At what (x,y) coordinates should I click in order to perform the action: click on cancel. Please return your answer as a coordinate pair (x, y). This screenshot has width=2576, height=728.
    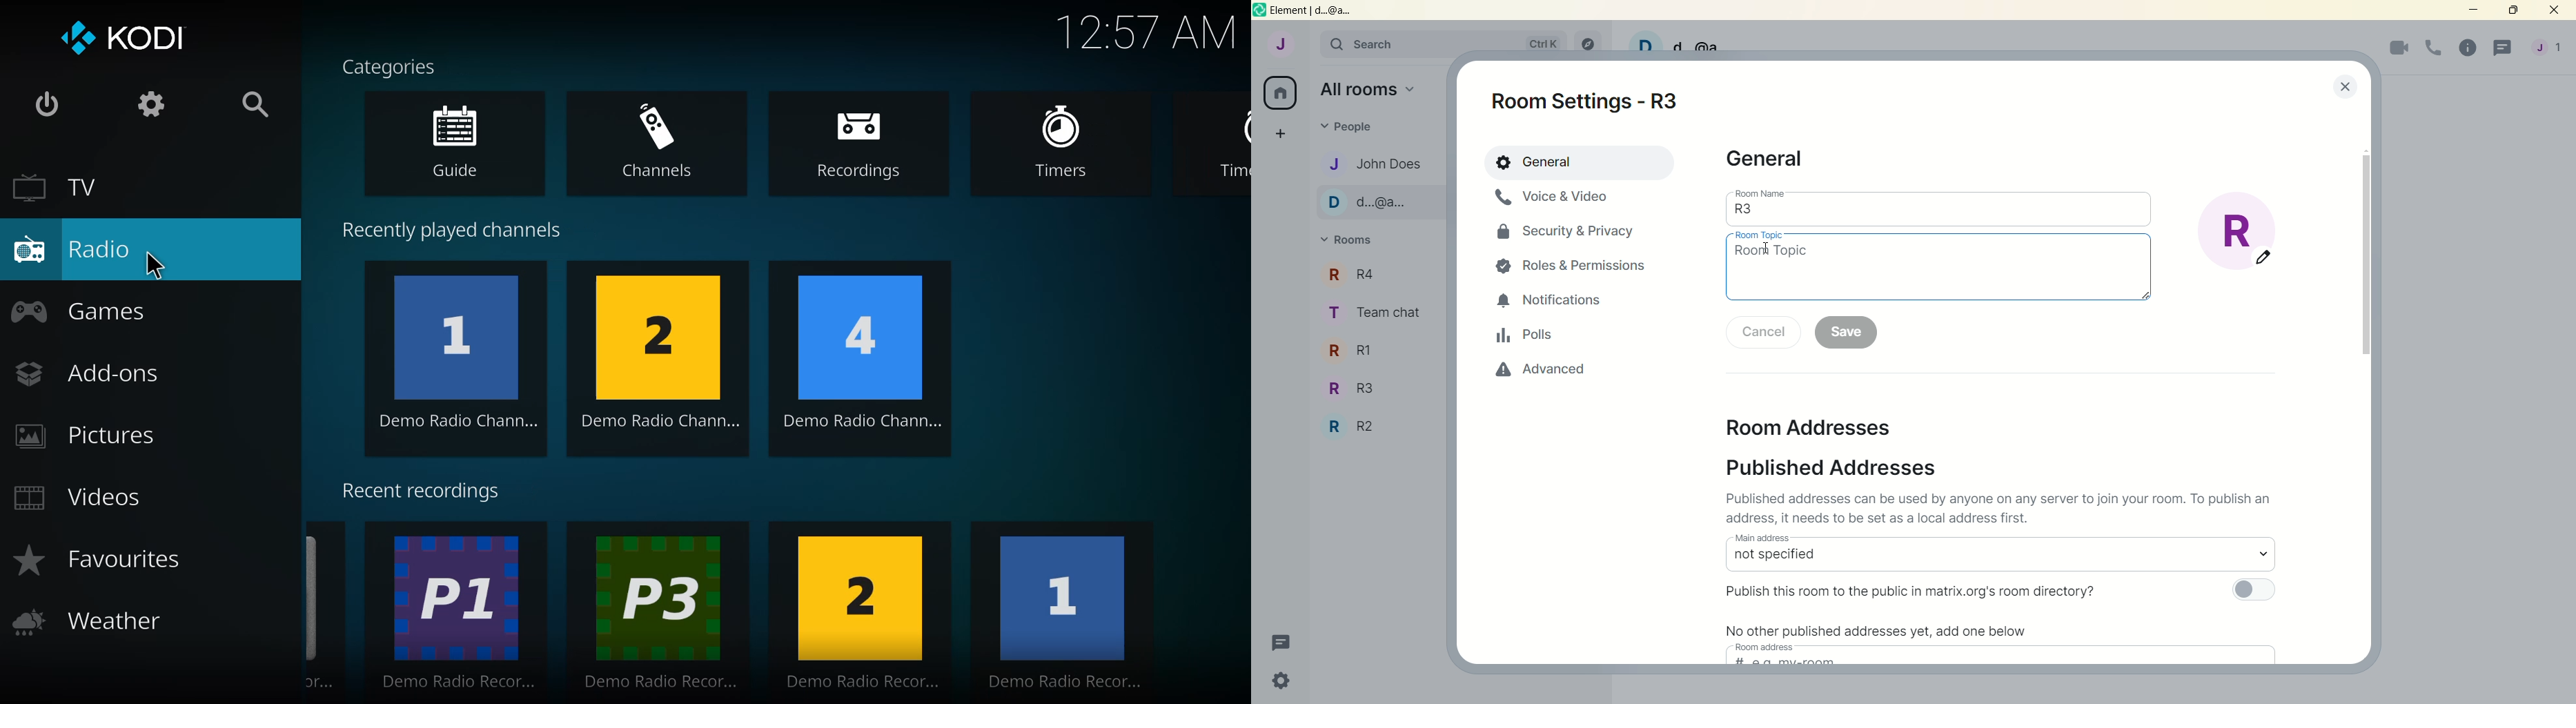
    Looking at the image, I should click on (1763, 331).